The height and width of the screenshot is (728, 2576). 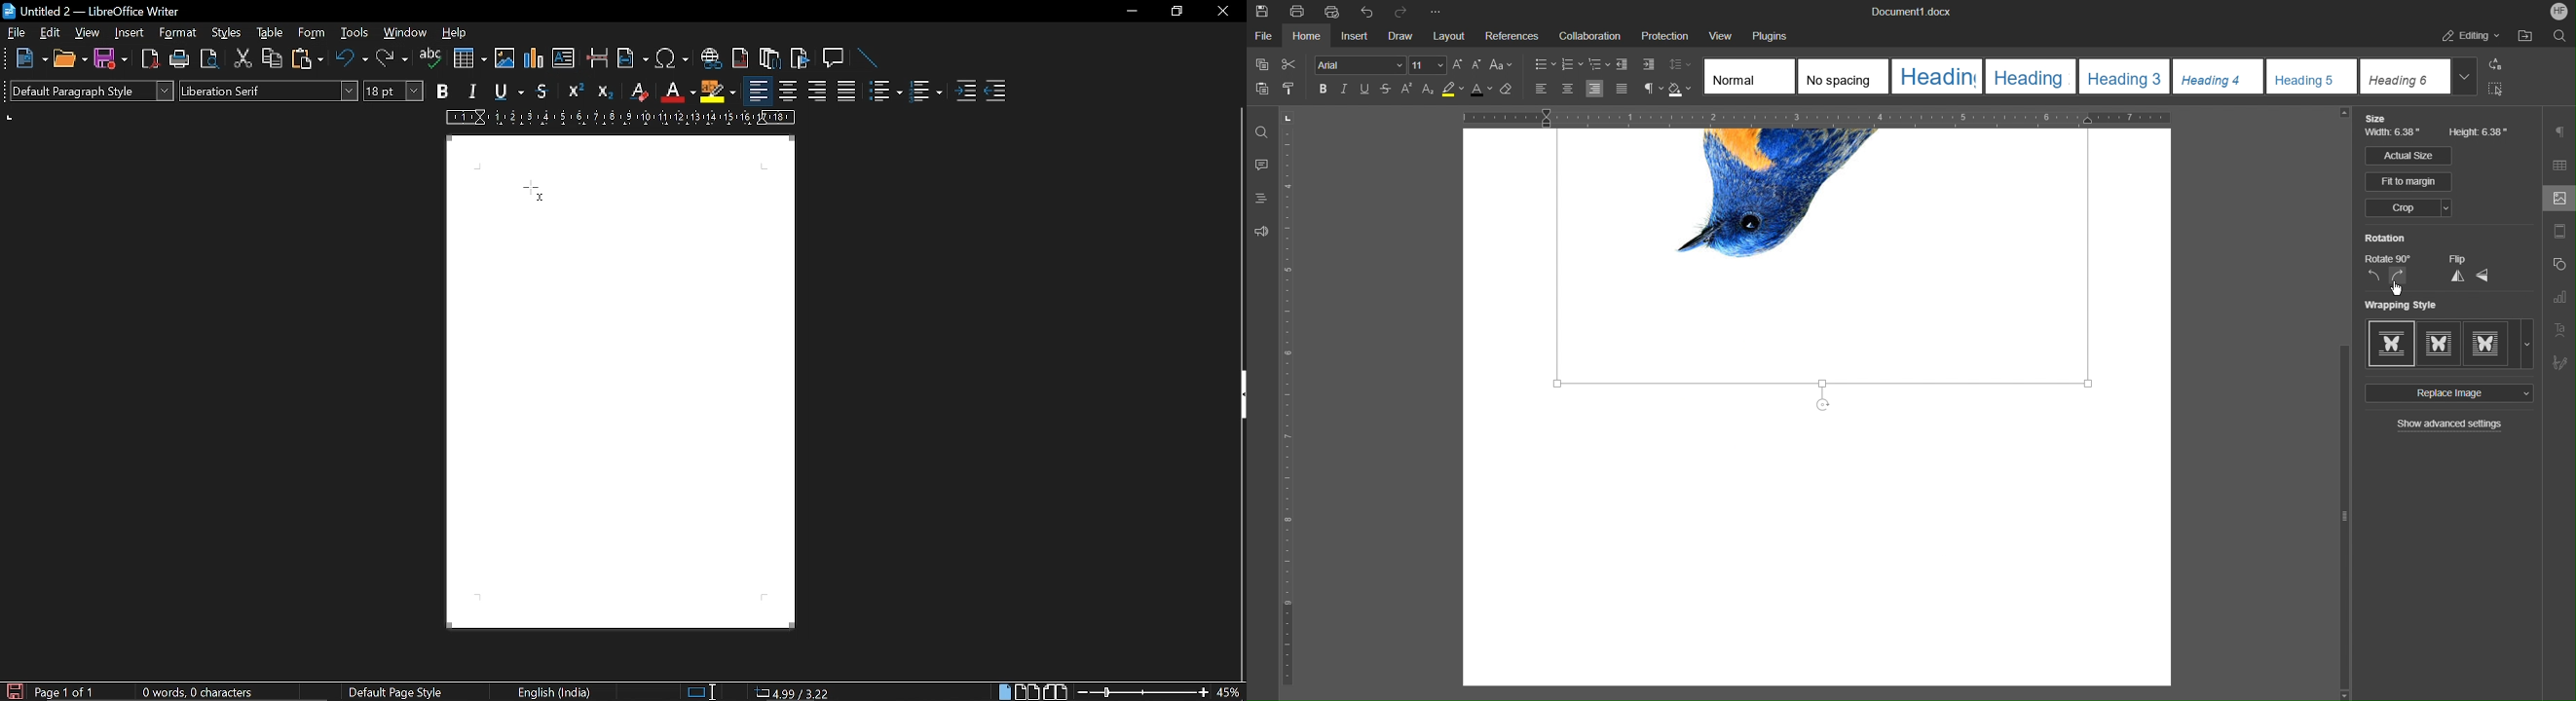 What do you see at coordinates (1597, 89) in the screenshot?
I see `Align Right` at bounding box center [1597, 89].